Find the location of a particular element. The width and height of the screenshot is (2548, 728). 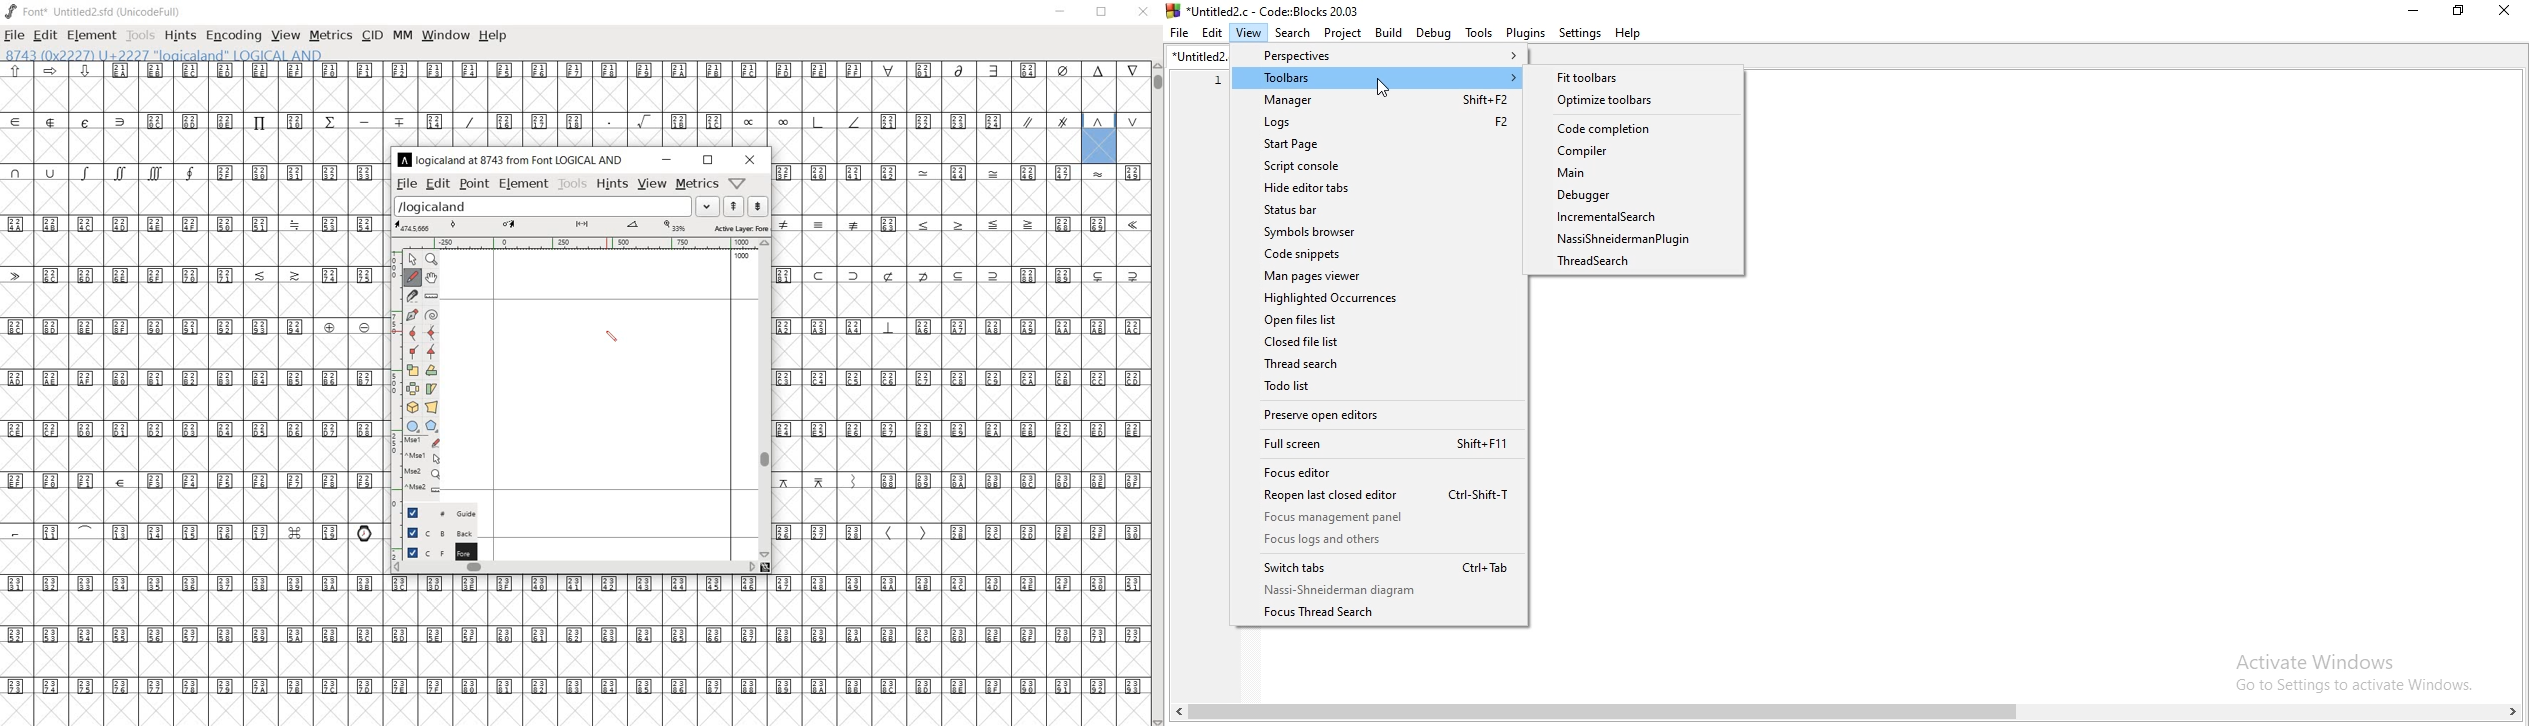

rectangle or ellipse is located at coordinates (411, 426).